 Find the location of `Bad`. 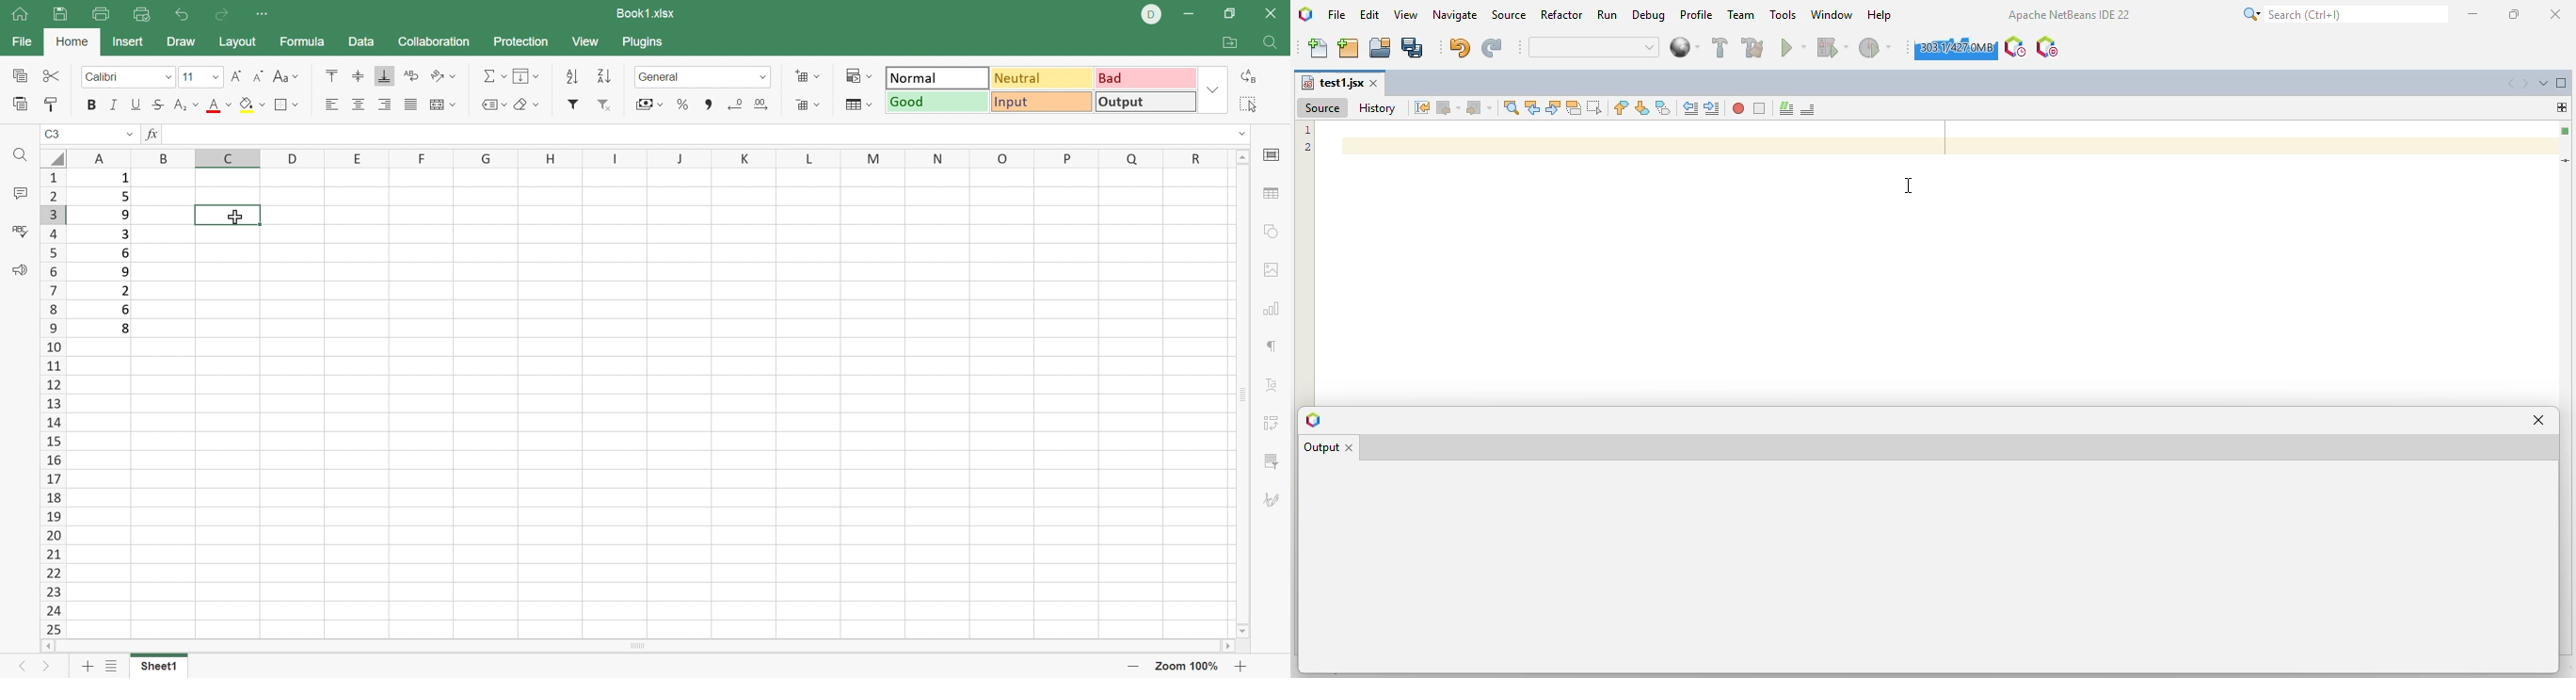

Bad is located at coordinates (1143, 78).